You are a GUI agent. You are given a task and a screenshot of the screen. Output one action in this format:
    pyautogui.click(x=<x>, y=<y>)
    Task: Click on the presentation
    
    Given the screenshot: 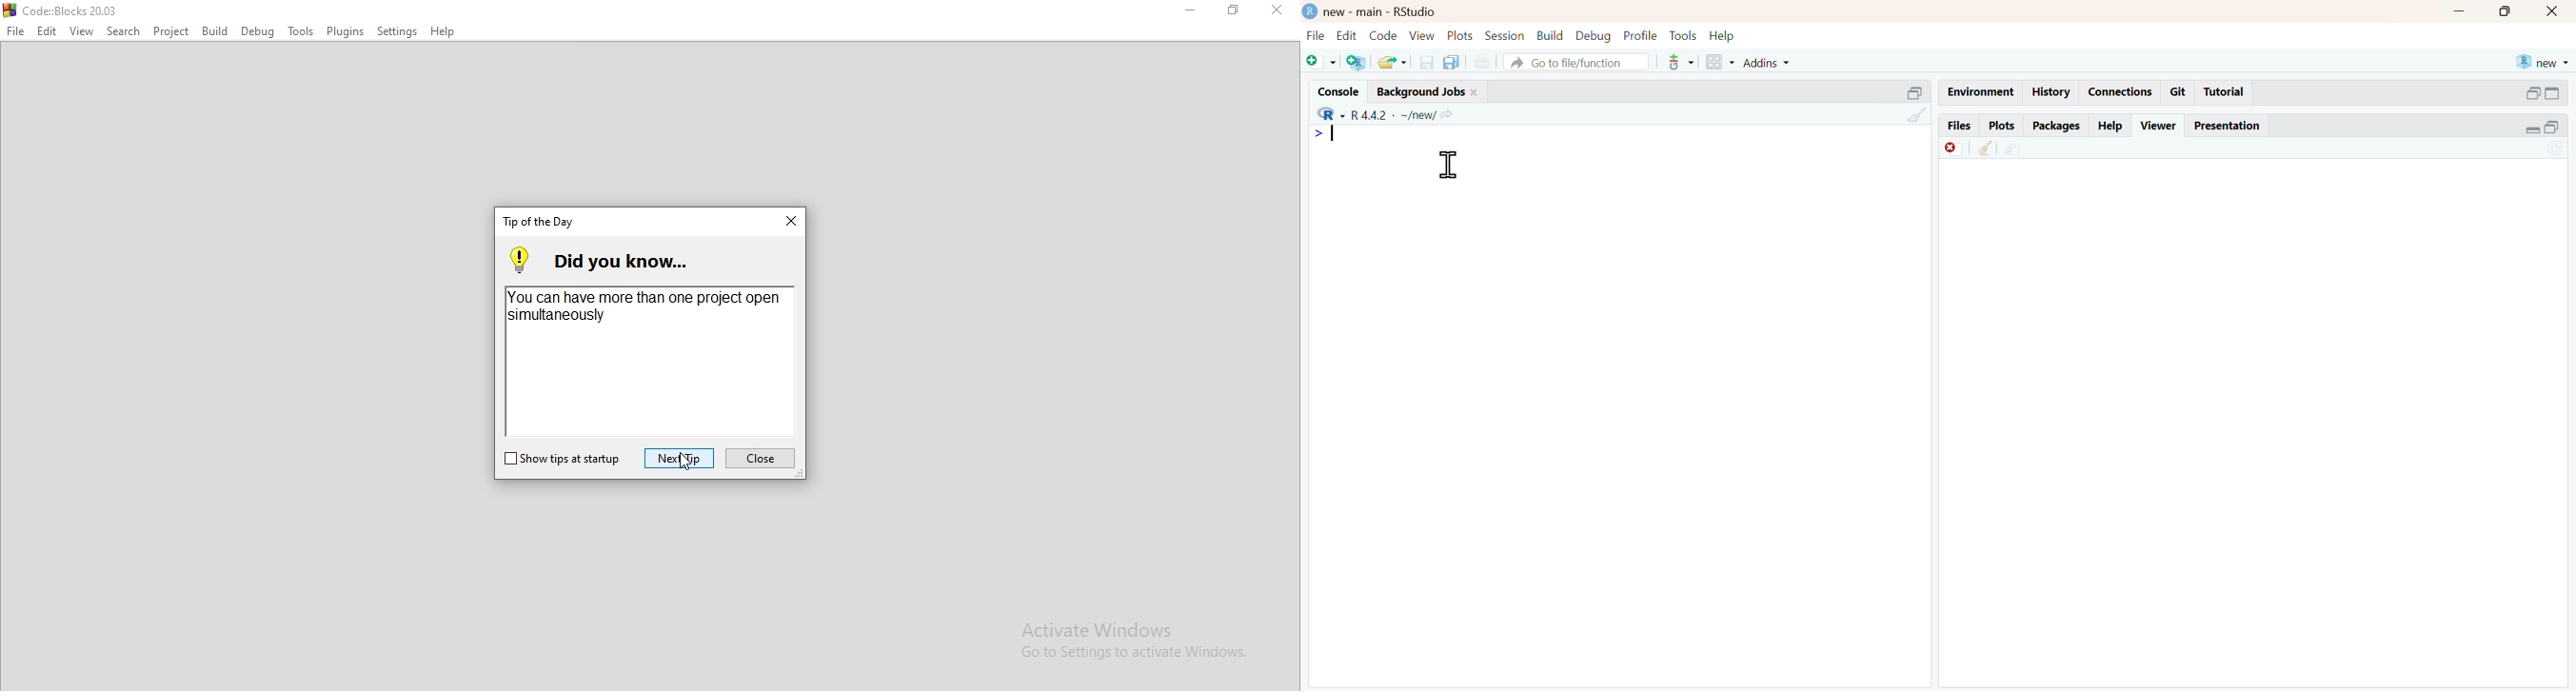 What is the action you would take?
    pyautogui.click(x=2227, y=126)
    